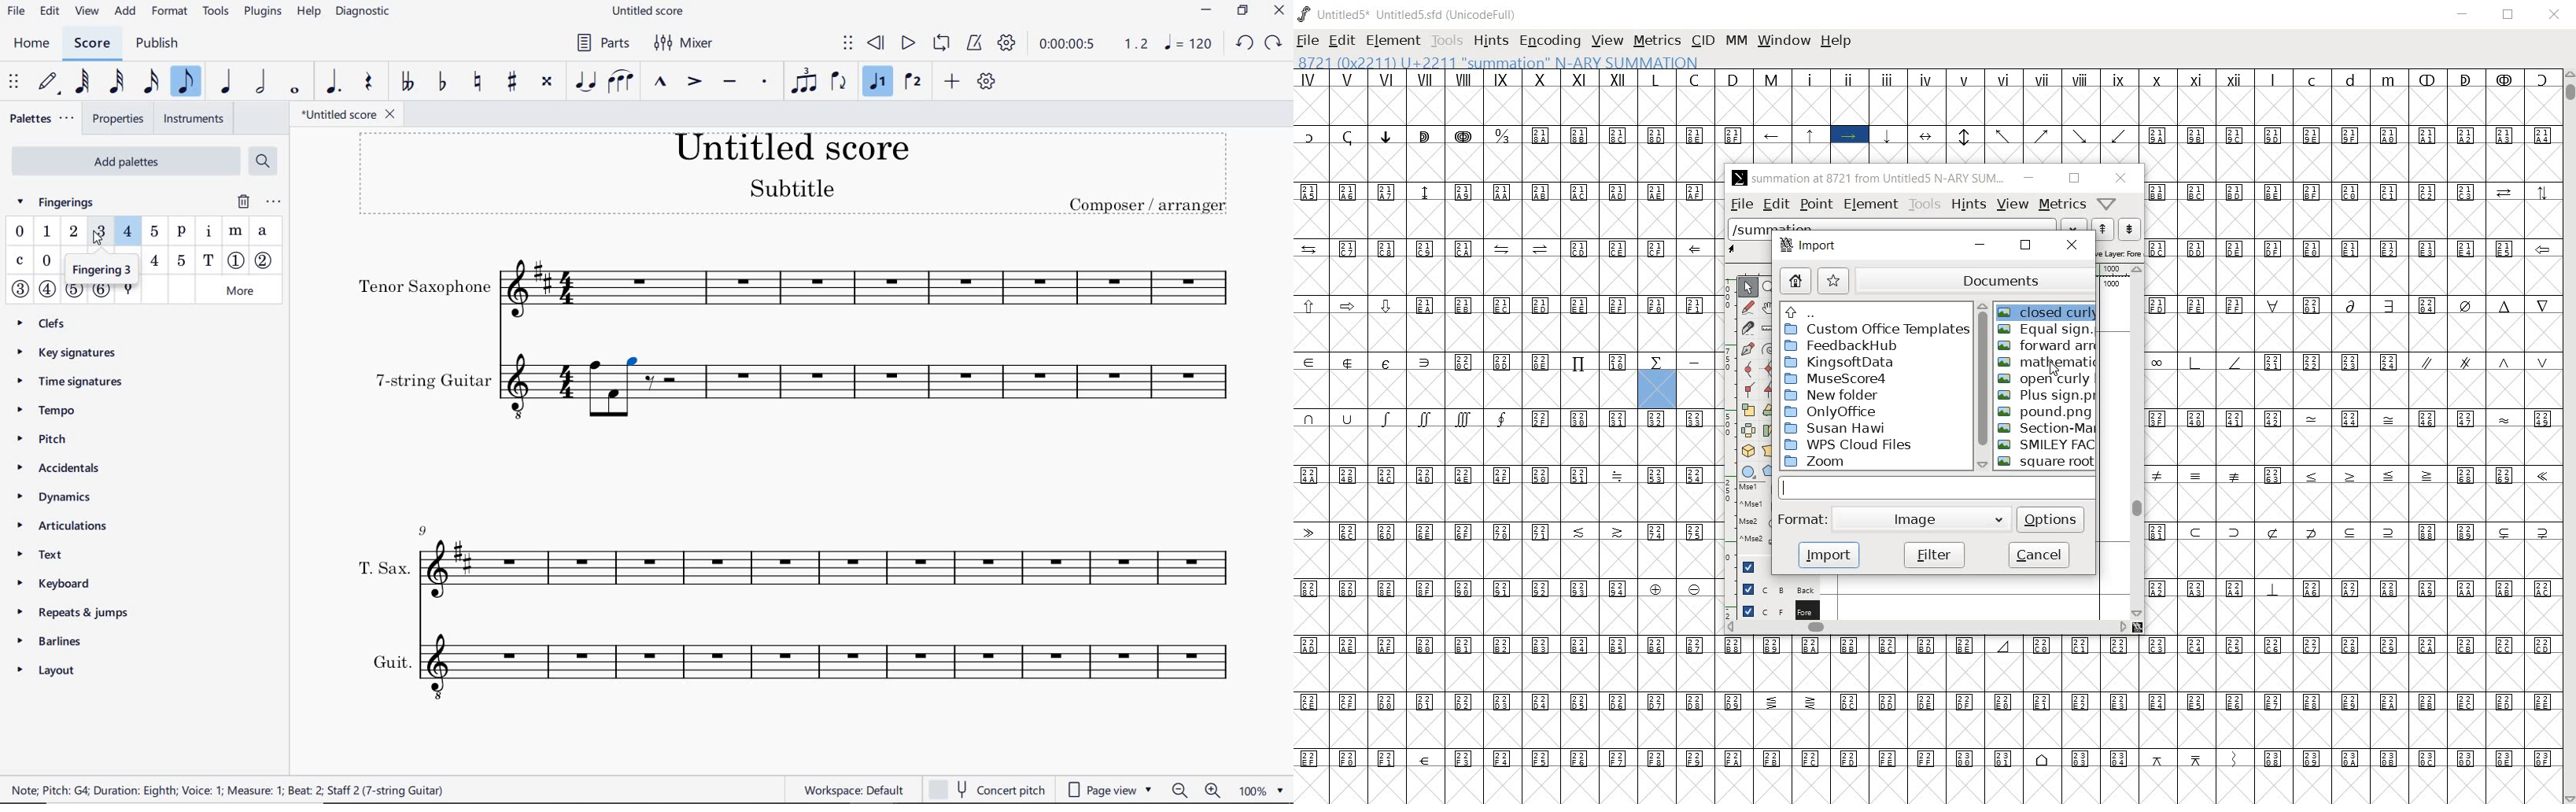 Image resolution: width=2576 pixels, height=812 pixels. I want to click on equal sign, so click(2043, 330).